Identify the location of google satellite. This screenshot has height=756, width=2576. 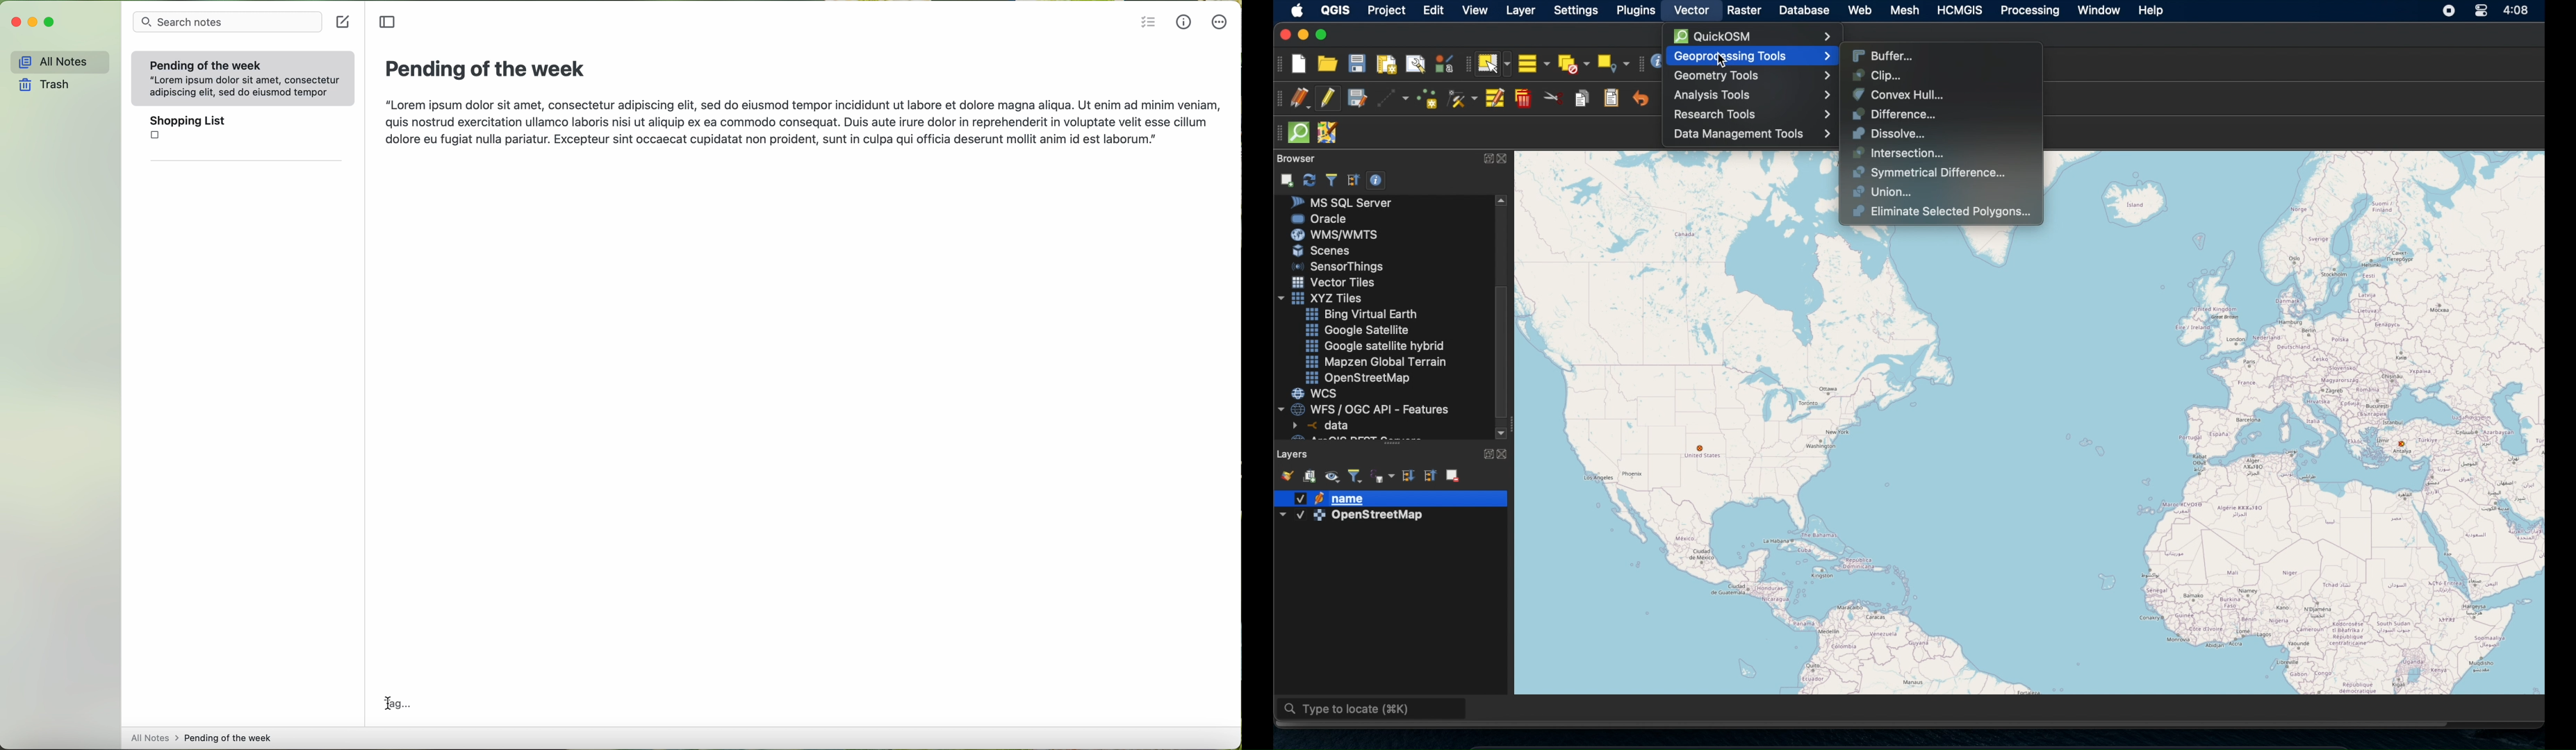
(1356, 331).